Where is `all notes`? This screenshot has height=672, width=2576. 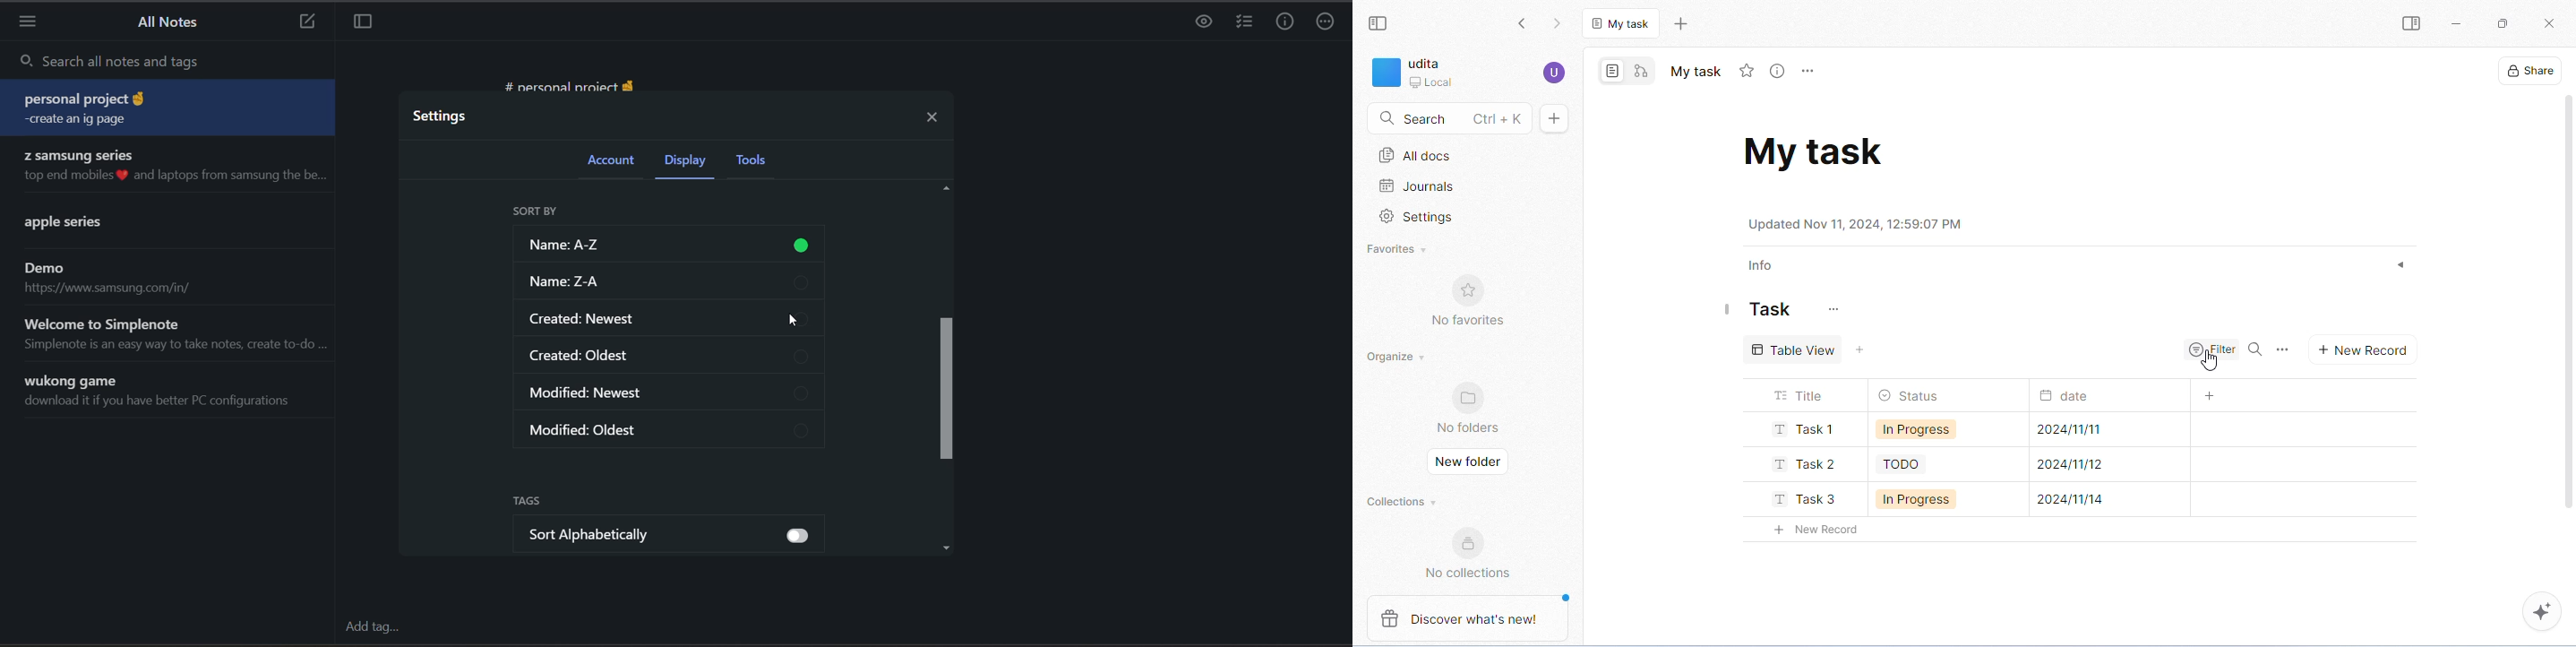
all notes is located at coordinates (164, 23).